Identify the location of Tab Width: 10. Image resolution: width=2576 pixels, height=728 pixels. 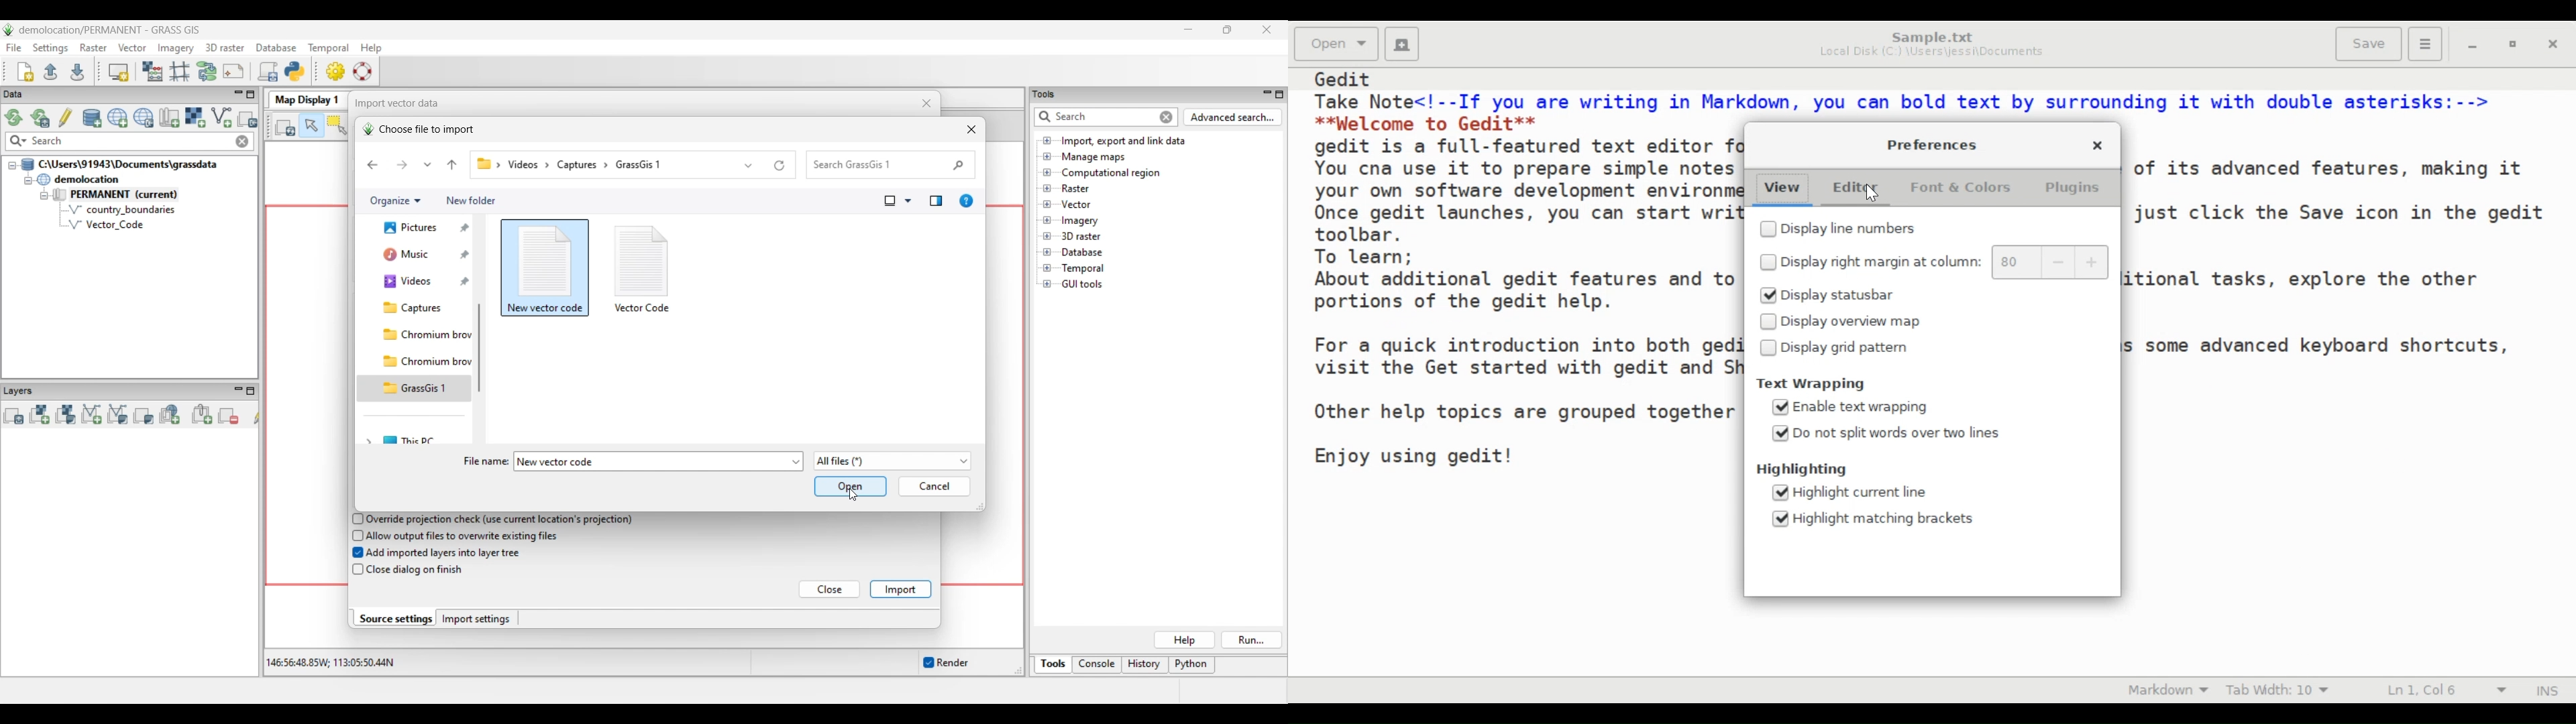
(2284, 689).